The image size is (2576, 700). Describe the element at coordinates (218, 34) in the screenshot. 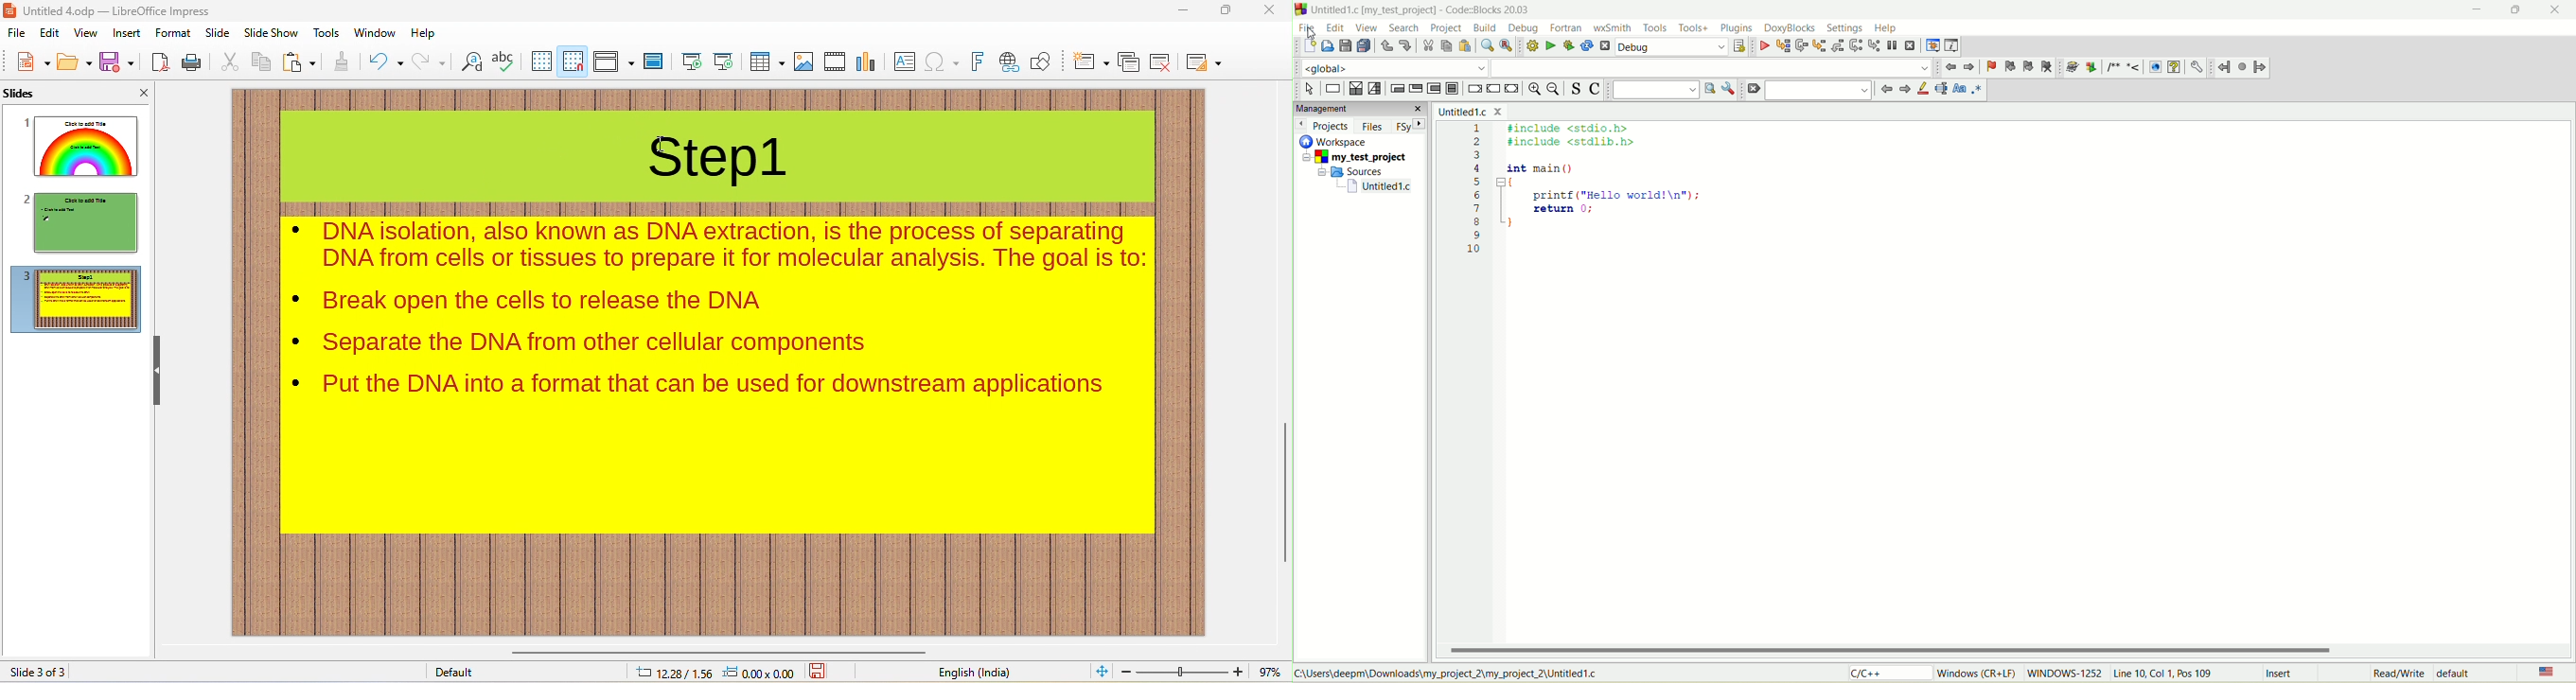

I see `slide` at that location.